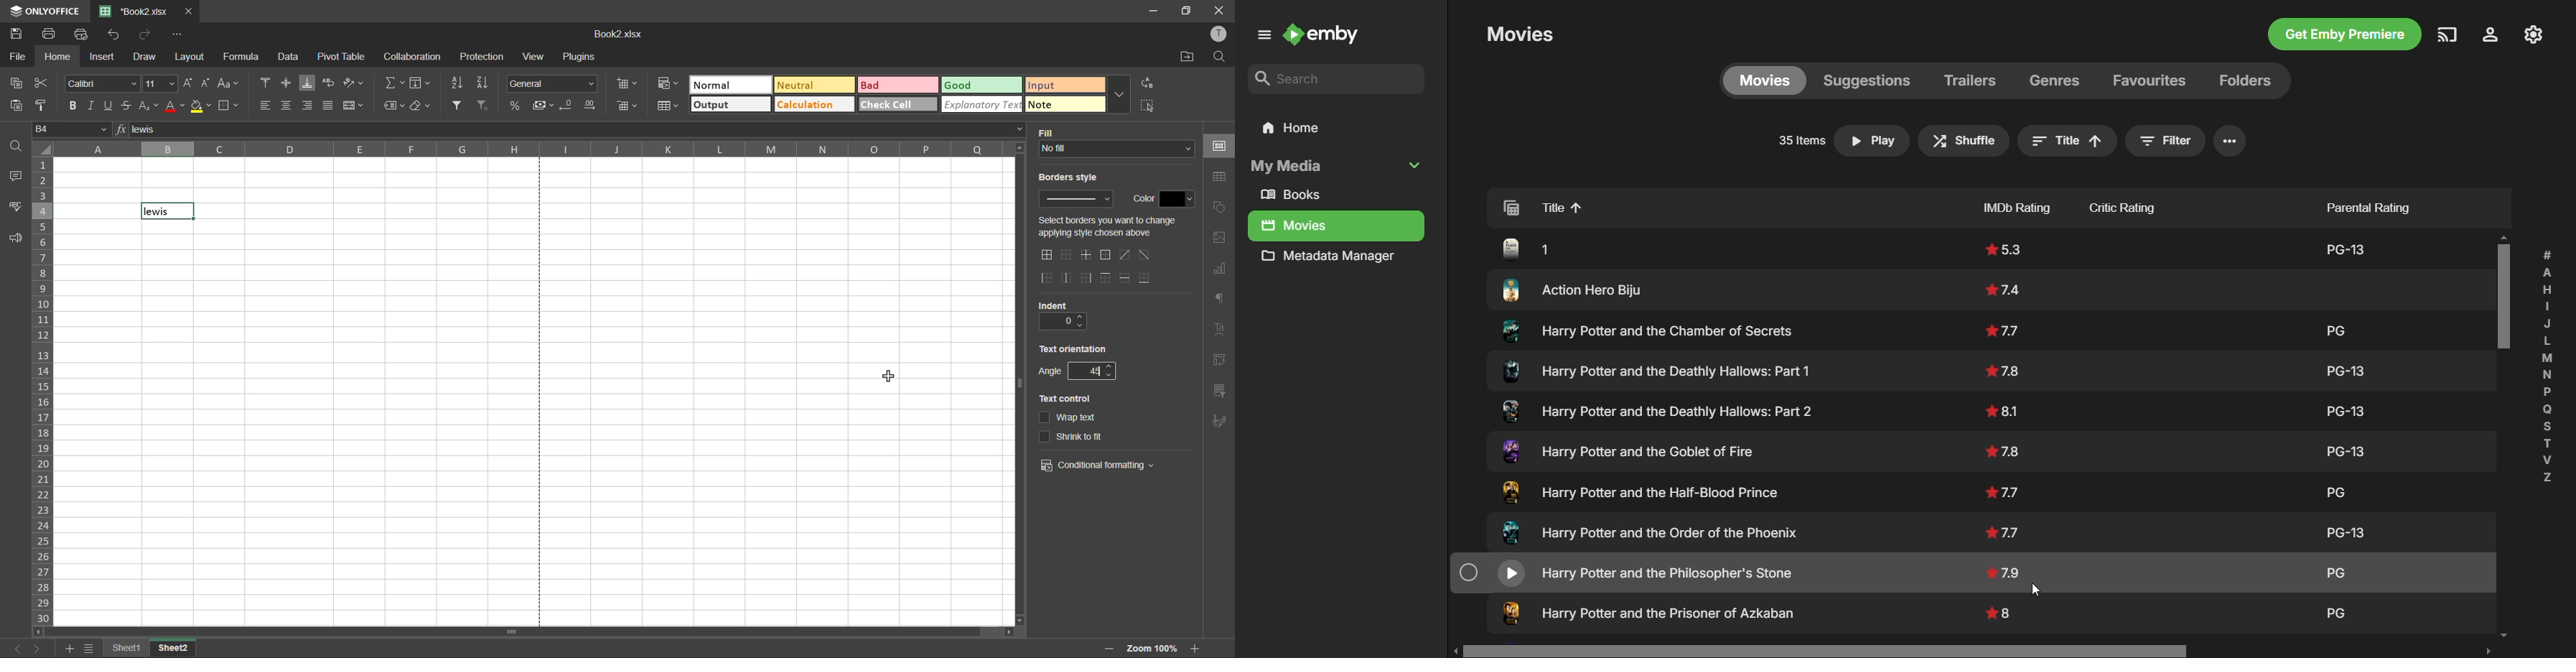 The height and width of the screenshot is (672, 2576). I want to click on close tab, so click(189, 13).